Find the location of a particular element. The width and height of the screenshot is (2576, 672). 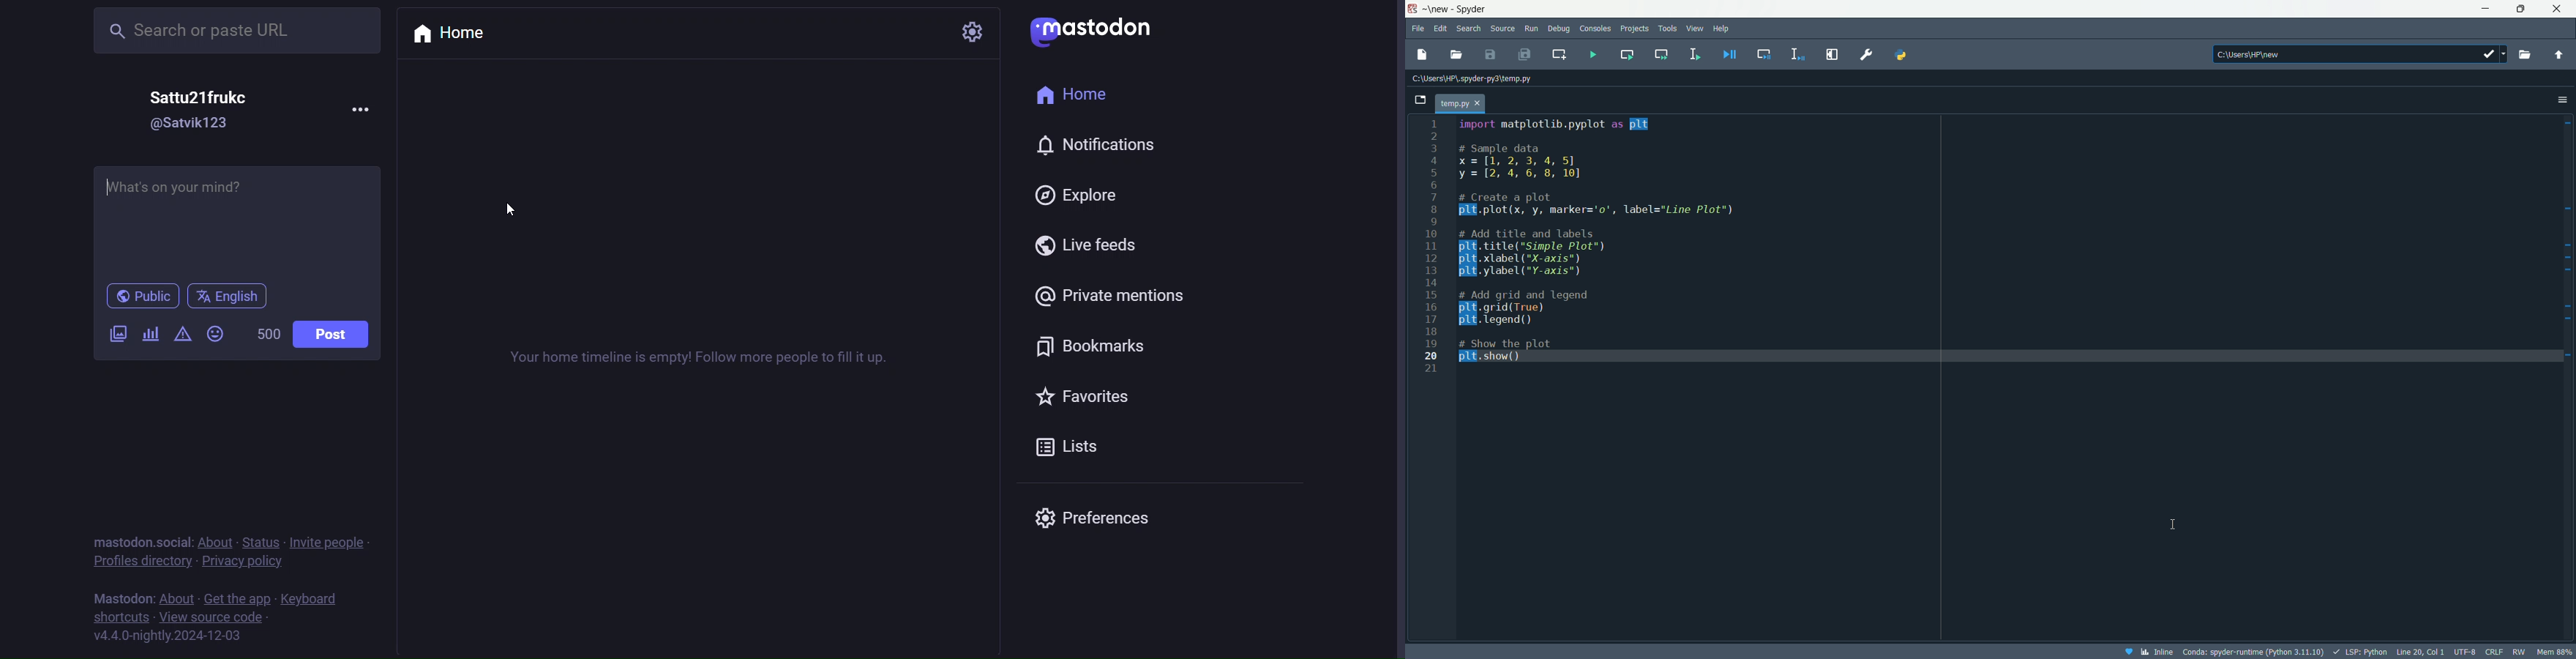

inline is located at coordinates (2147, 652).